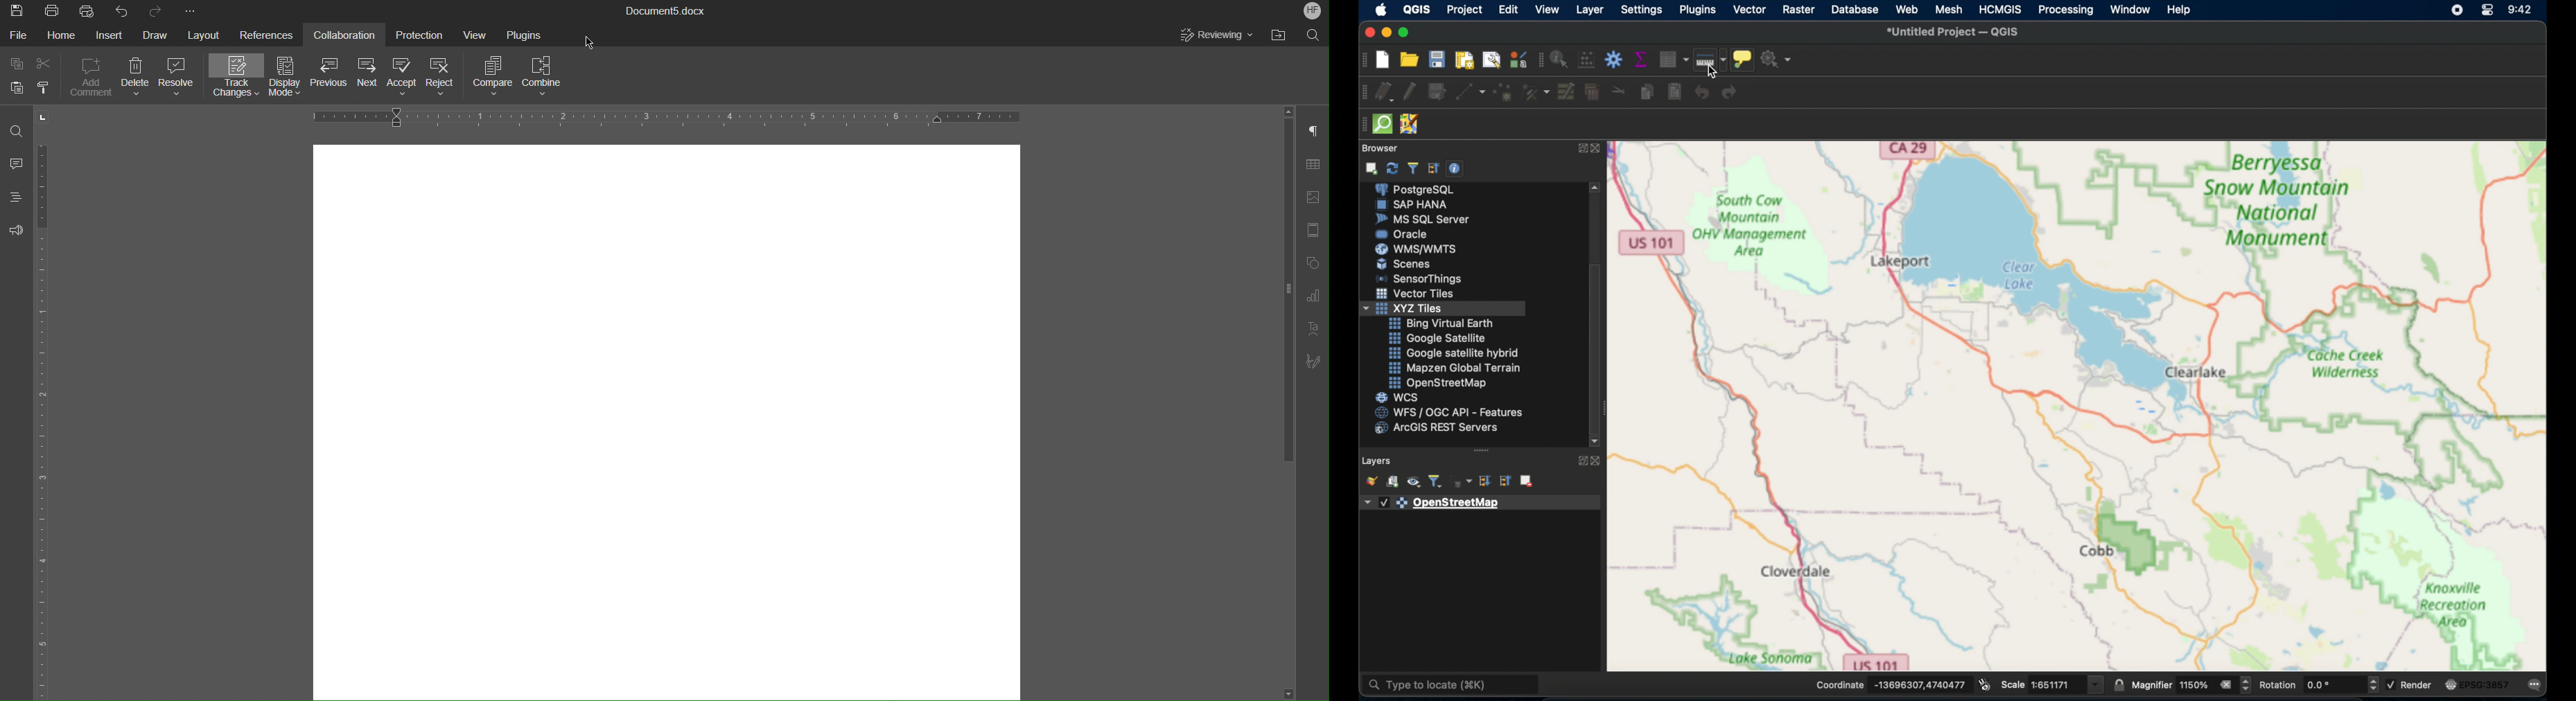 The width and height of the screenshot is (2576, 728). Describe the element at coordinates (1907, 10) in the screenshot. I see `web` at that location.